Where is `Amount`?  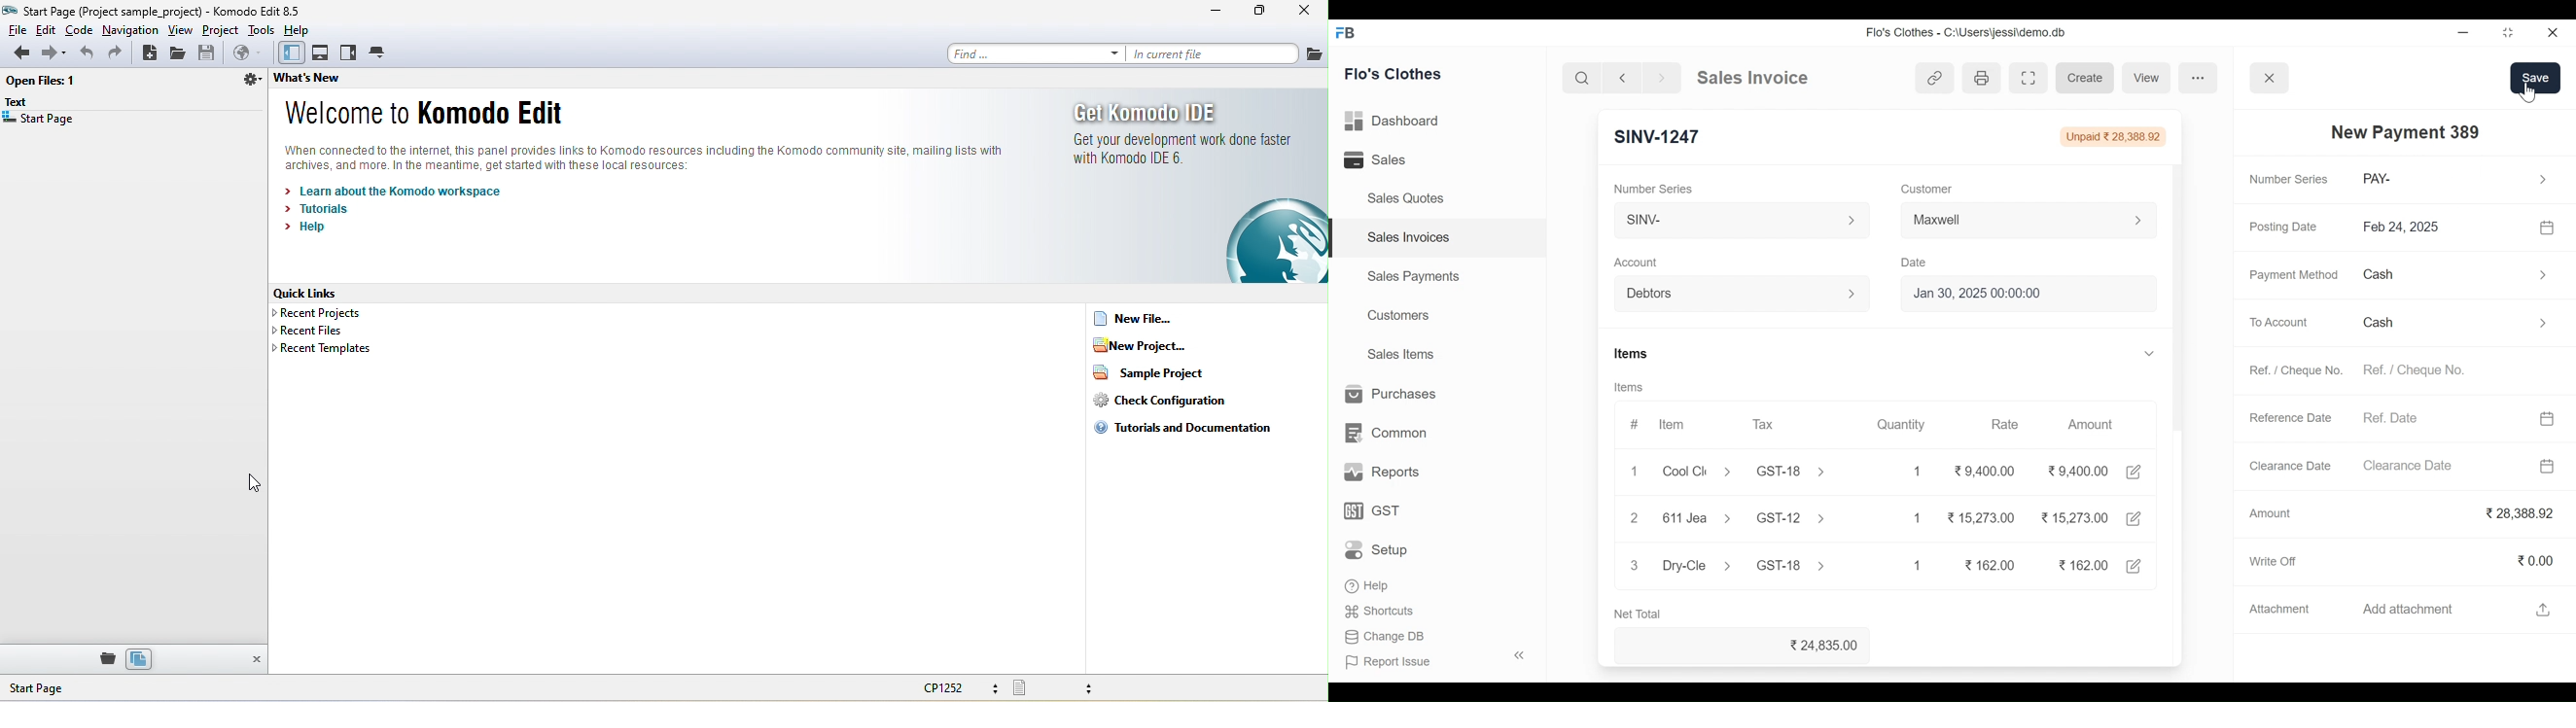
Amount is located at coordinates (2274, 514).